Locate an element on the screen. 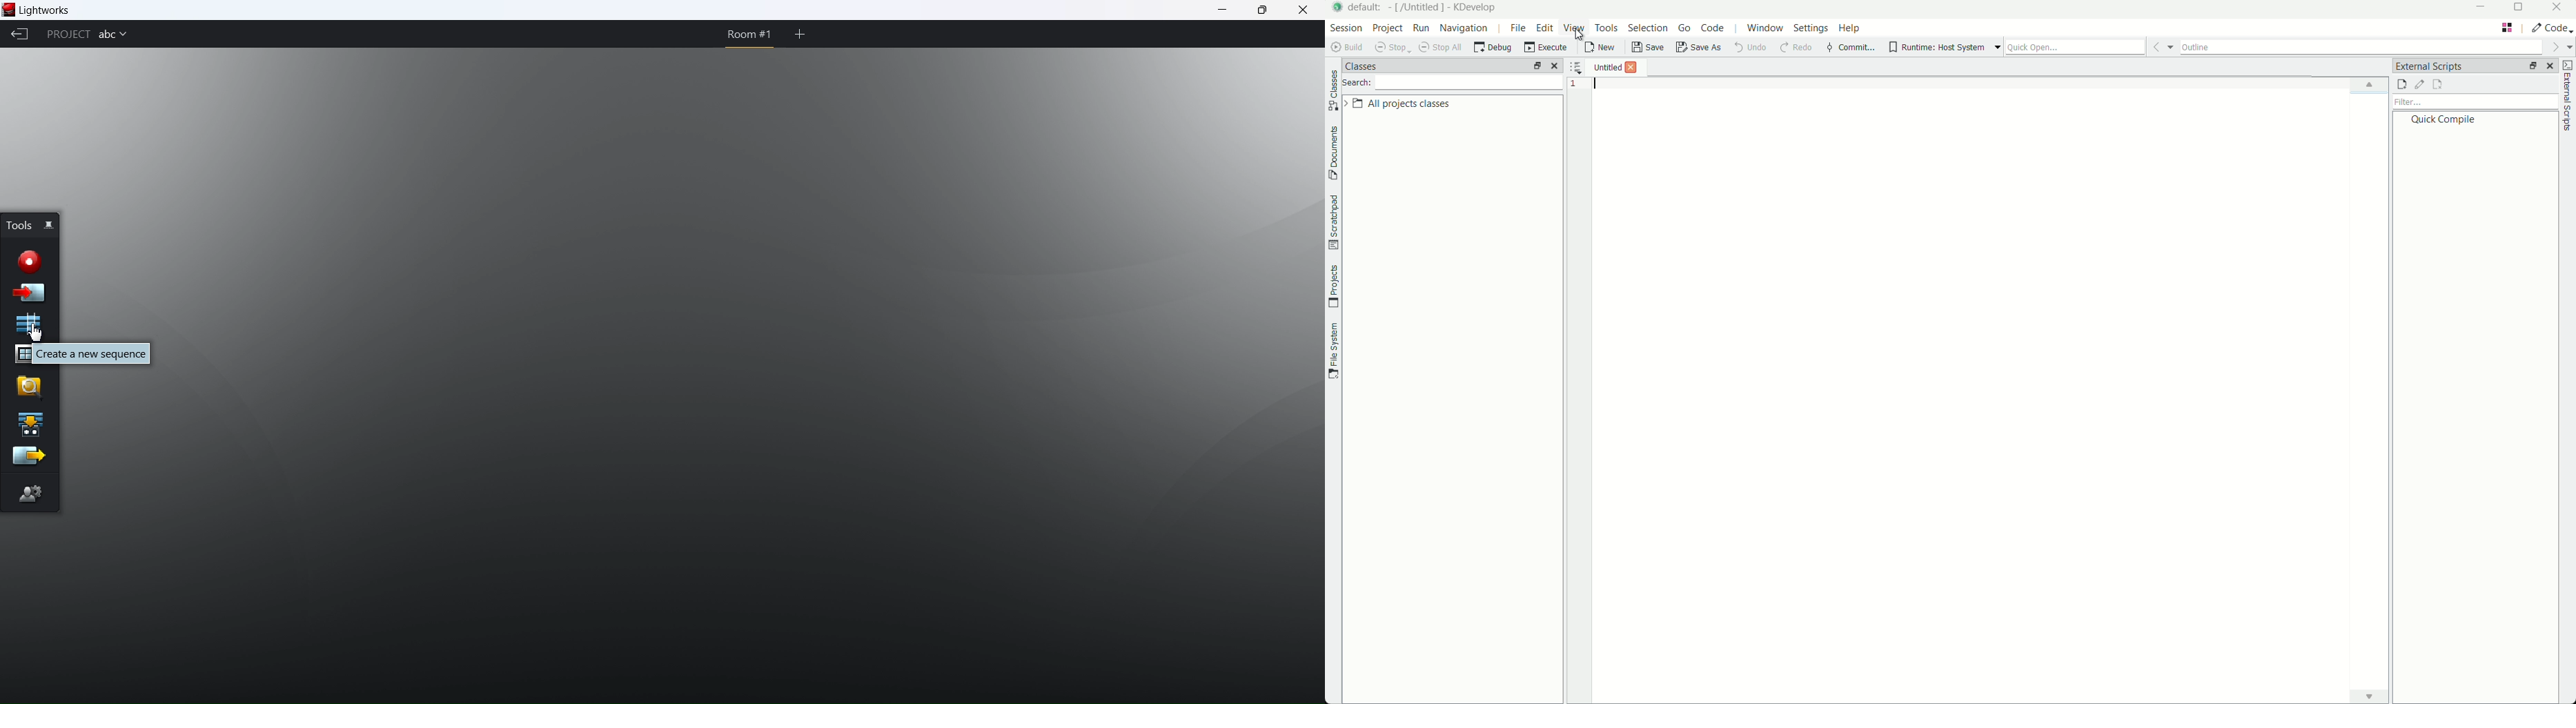 The width and height of the screenshot is (2576, 728). import clips is located at coordinates (30, 293).